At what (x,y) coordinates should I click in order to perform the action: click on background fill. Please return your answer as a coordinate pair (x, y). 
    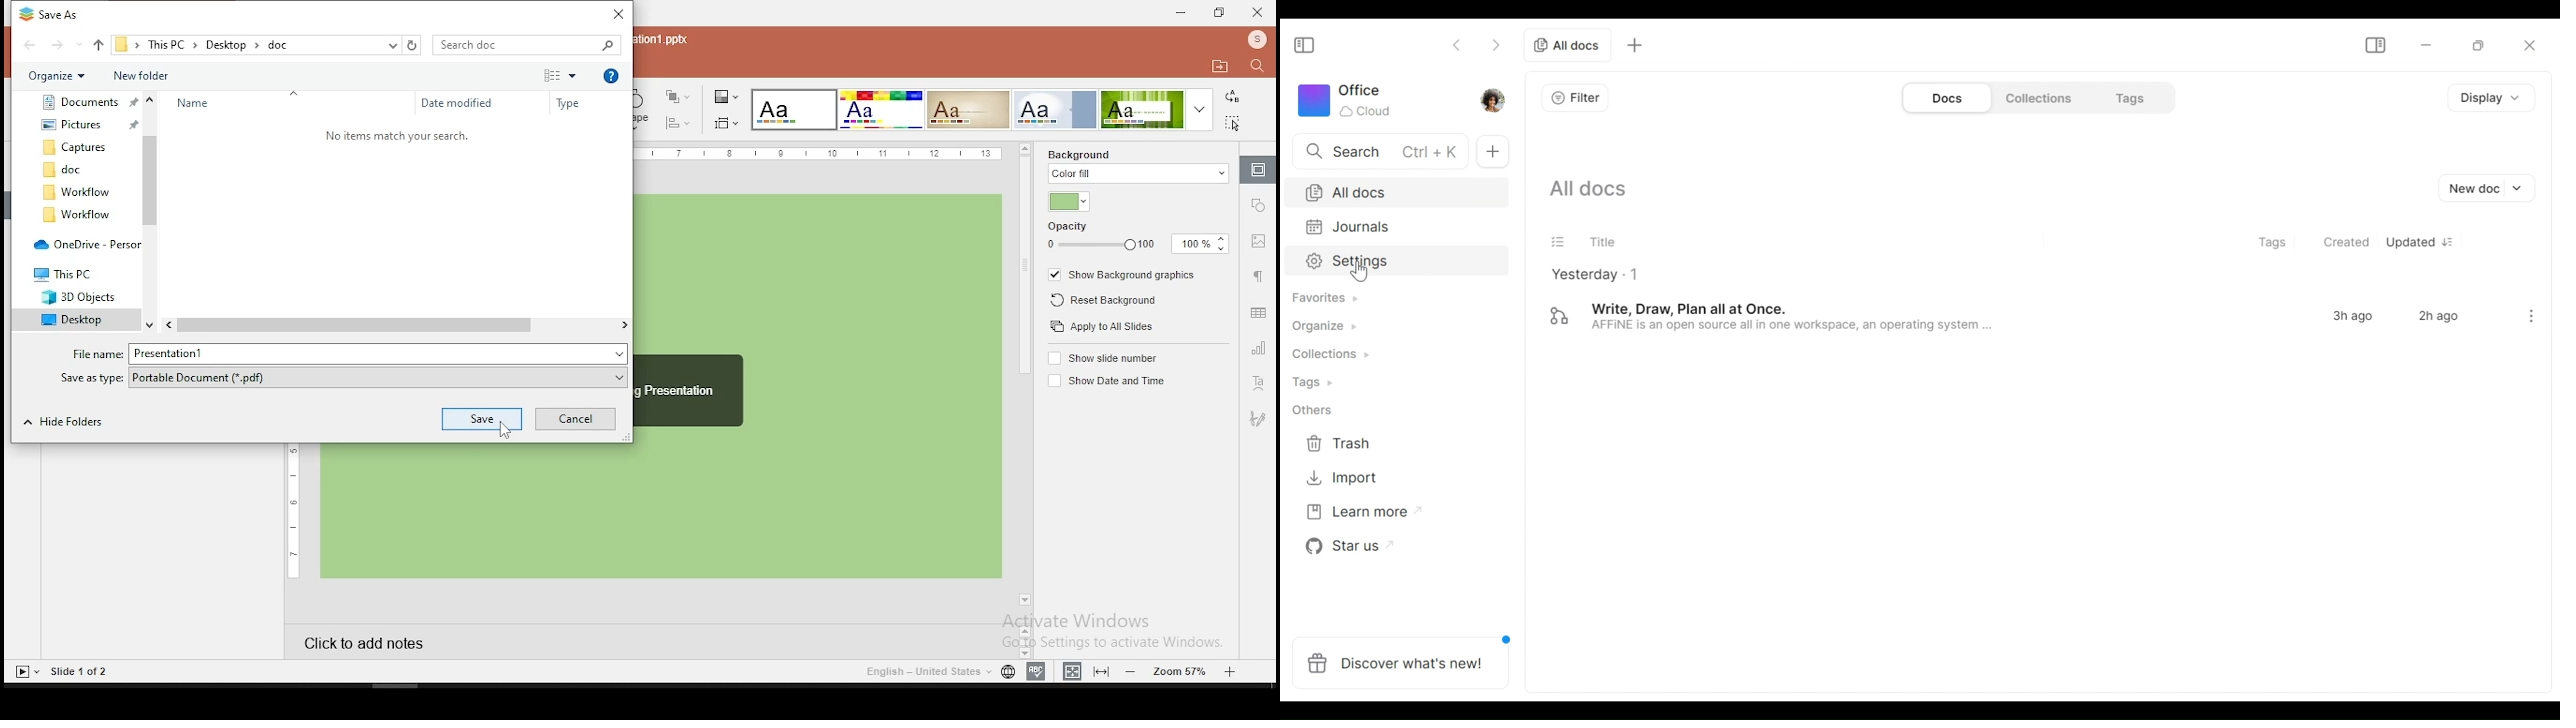
    Looking at the image, I should click on (1080, 154).